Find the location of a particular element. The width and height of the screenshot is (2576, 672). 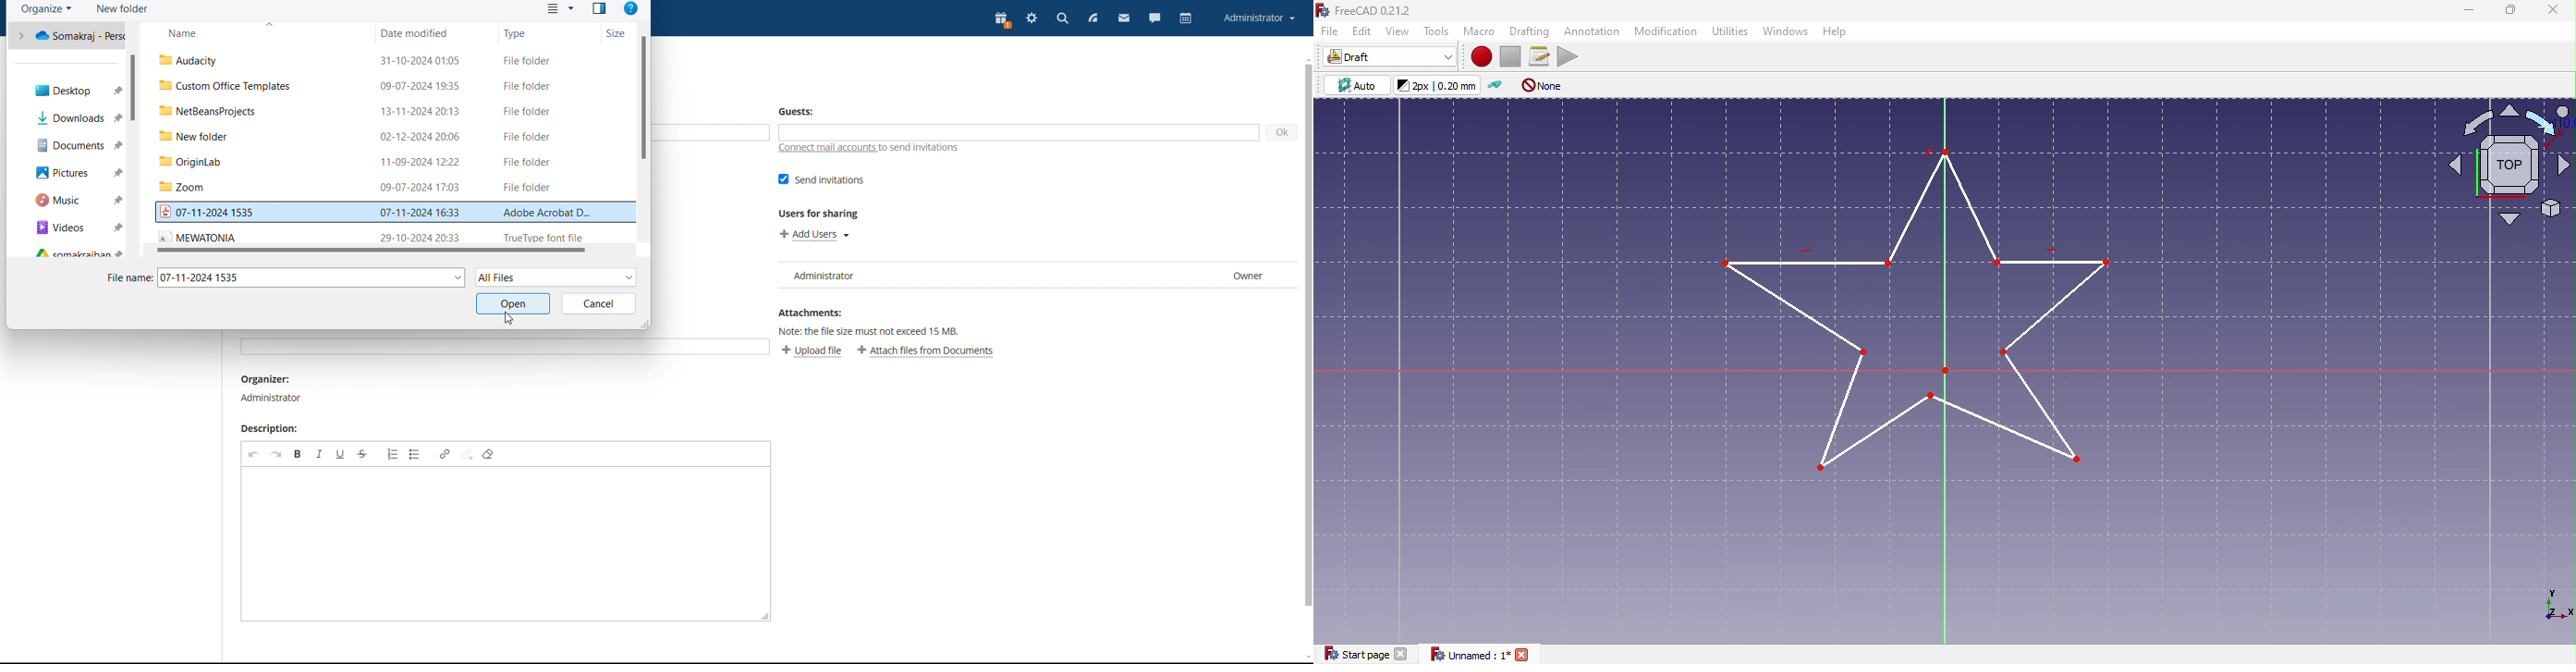

Macros is located at coordinates (1542, 55).